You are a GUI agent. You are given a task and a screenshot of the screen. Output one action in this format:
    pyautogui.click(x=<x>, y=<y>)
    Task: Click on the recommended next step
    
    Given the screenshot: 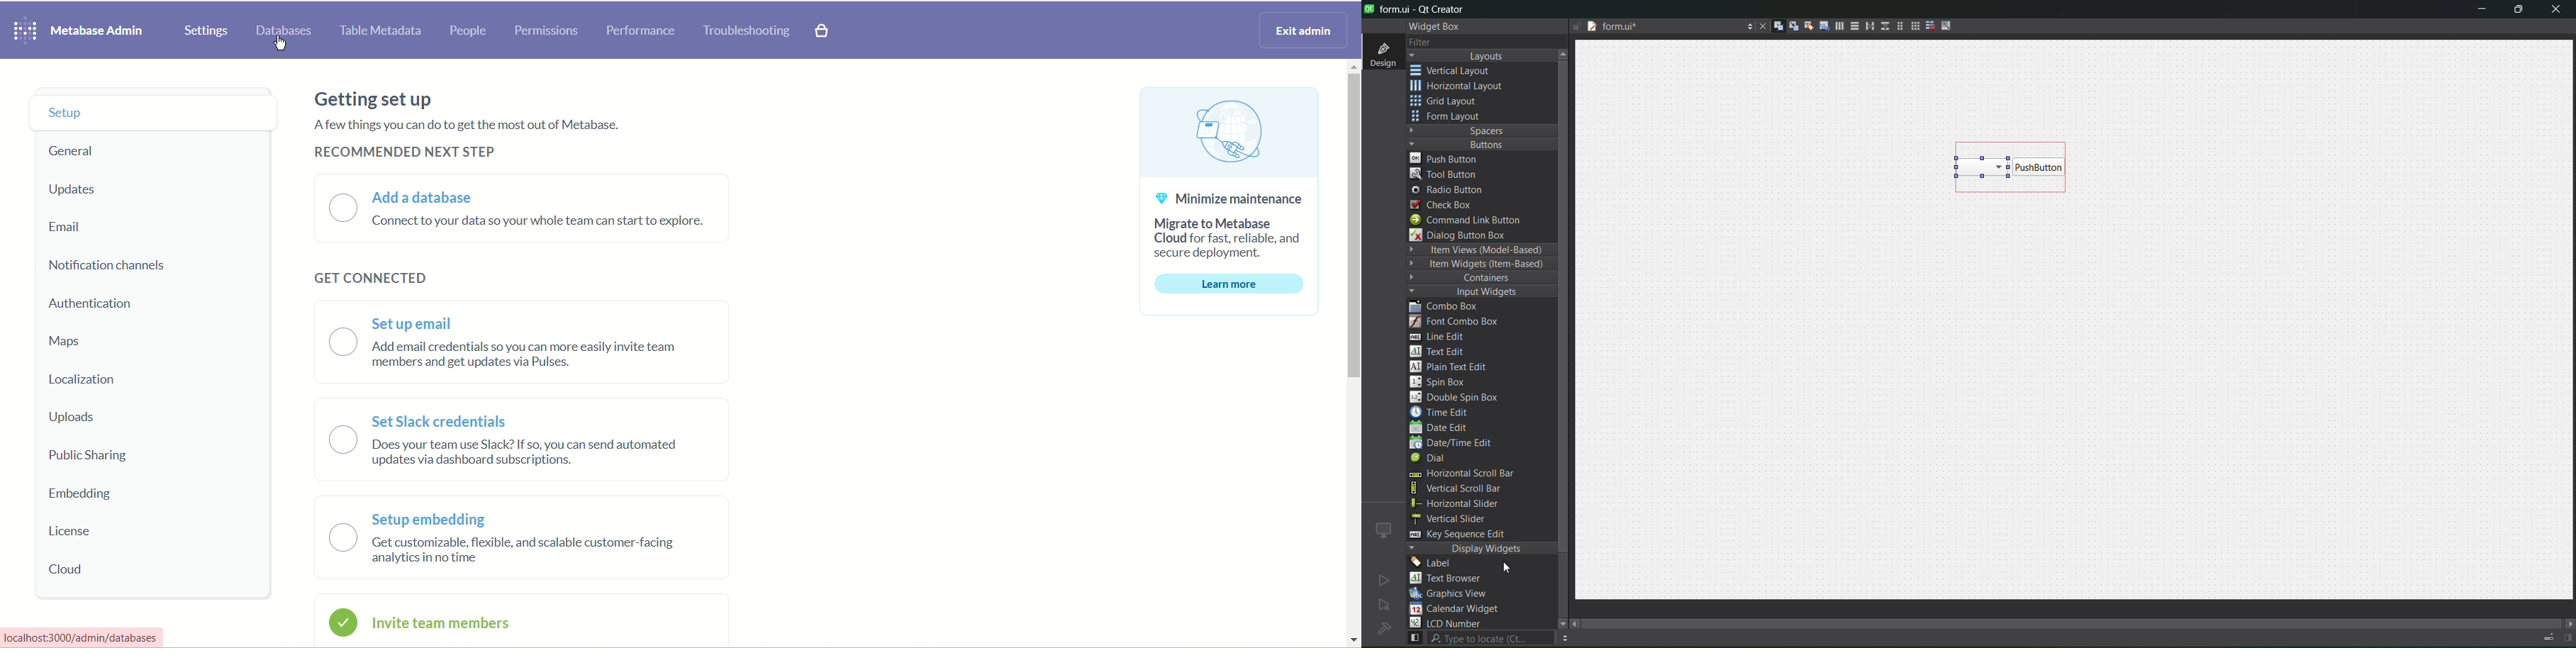 What is the action you would take?
    pyautogui.click(x=409, y=151)
    